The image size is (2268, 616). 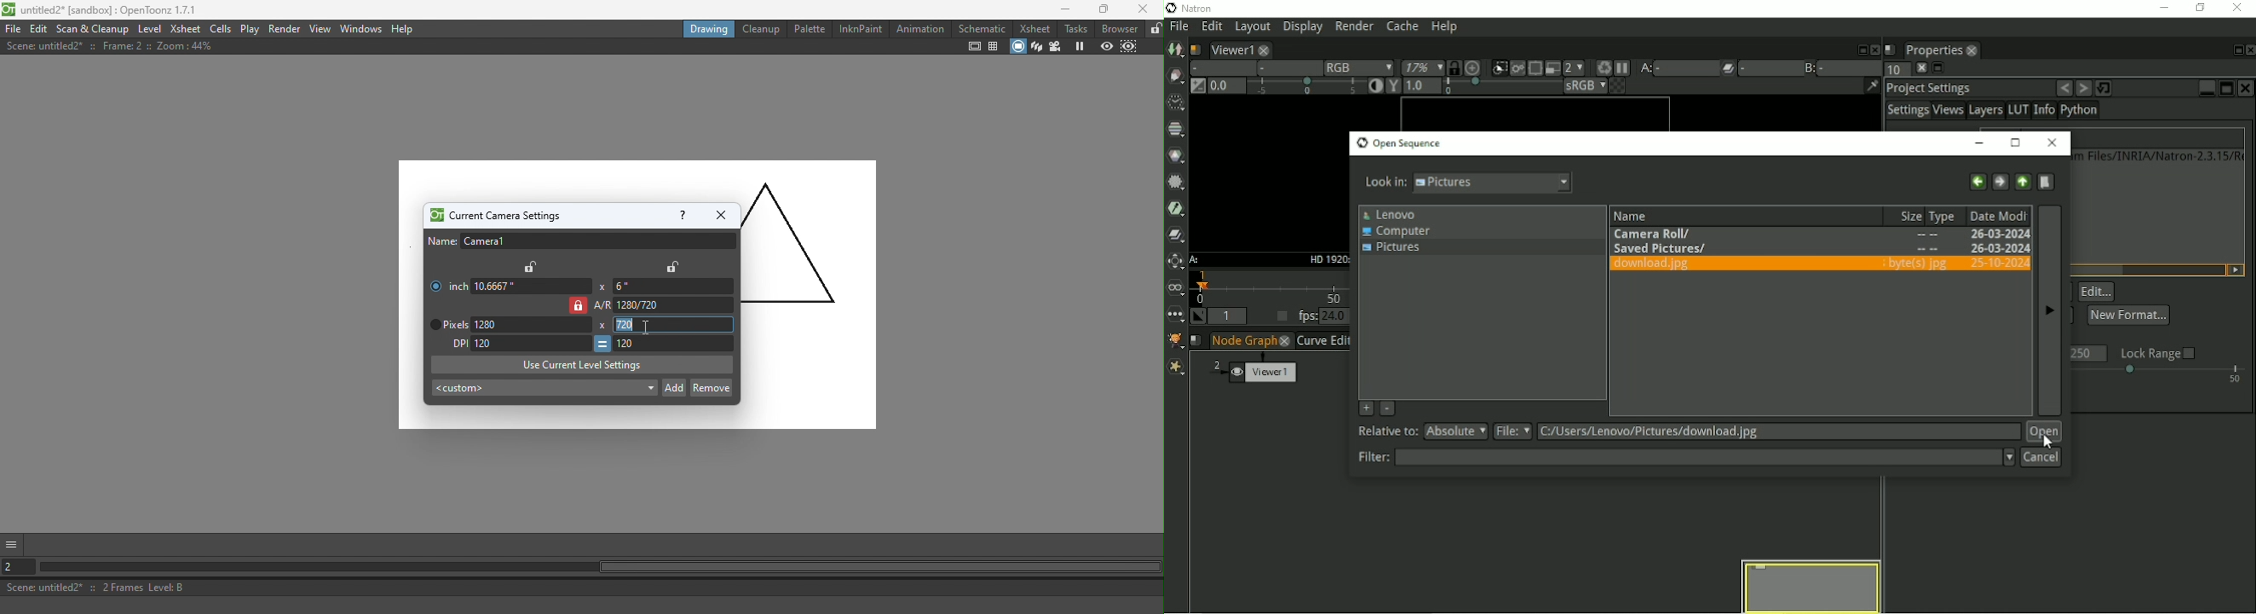 What do you see at coordinates (567, 180) in the screenshot?
I see `canvas` at bounding box center [567, 180].